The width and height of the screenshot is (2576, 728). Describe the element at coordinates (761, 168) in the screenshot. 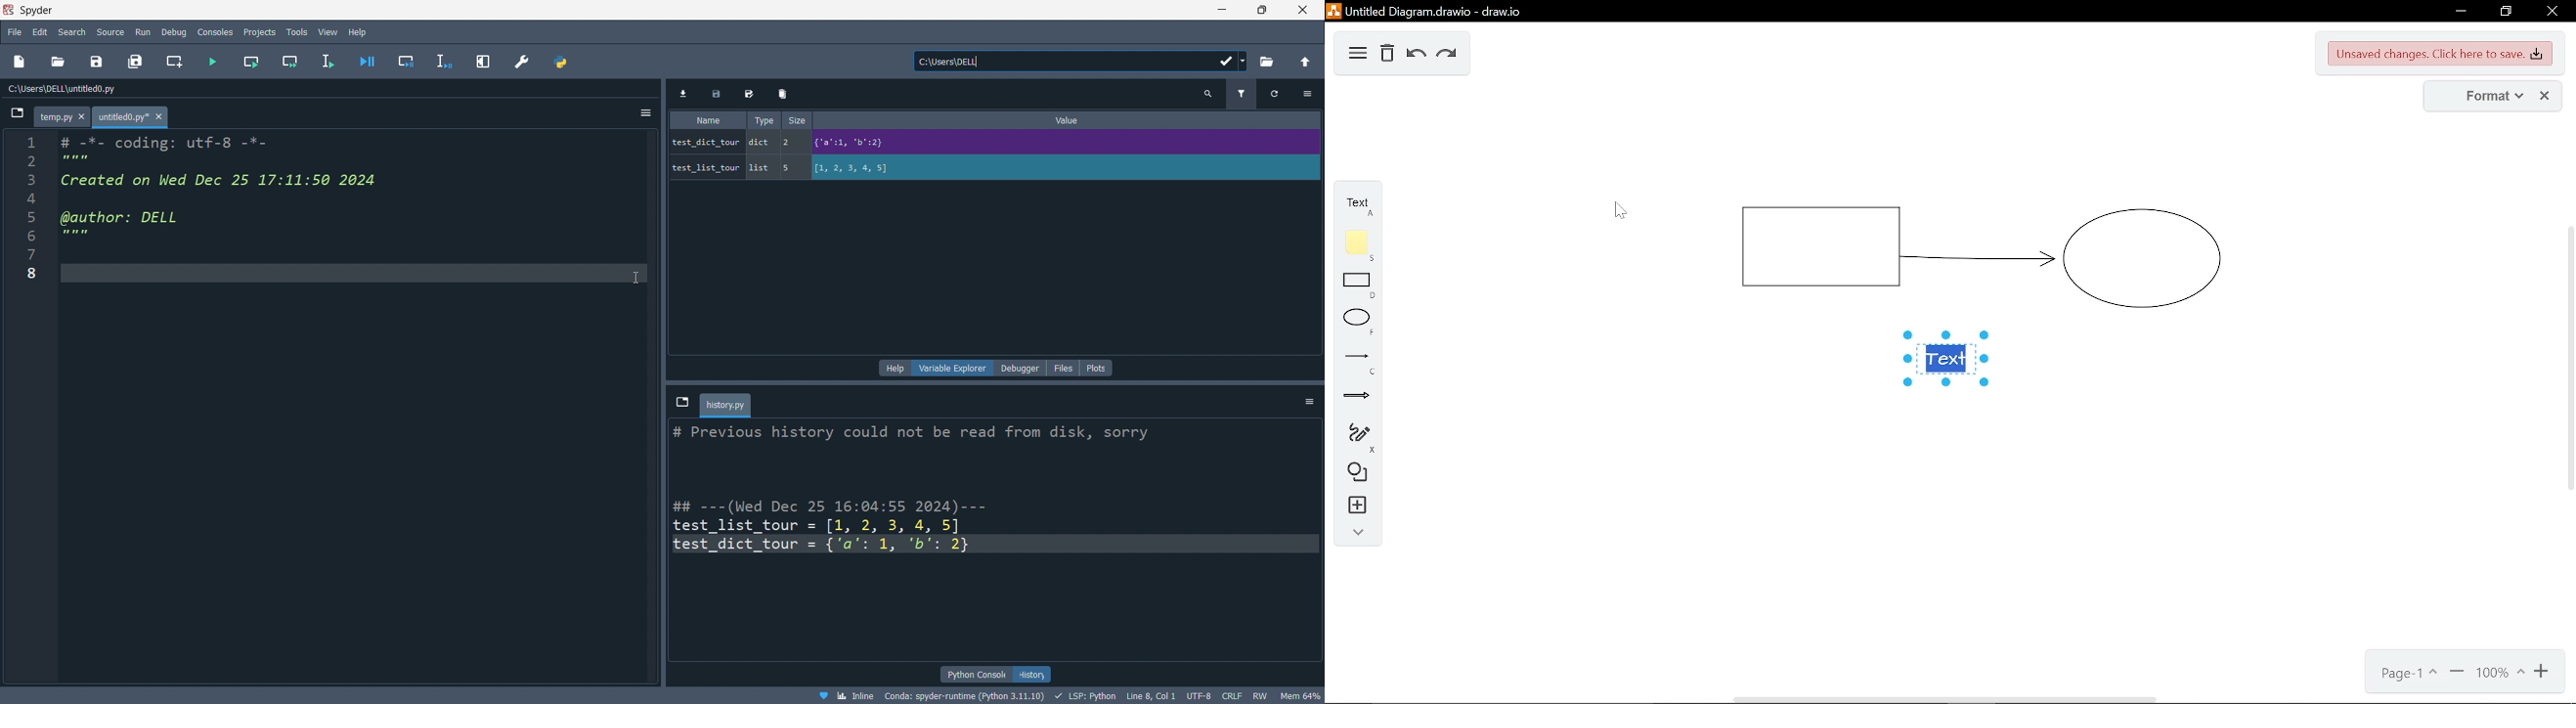

I see `list` at that location.